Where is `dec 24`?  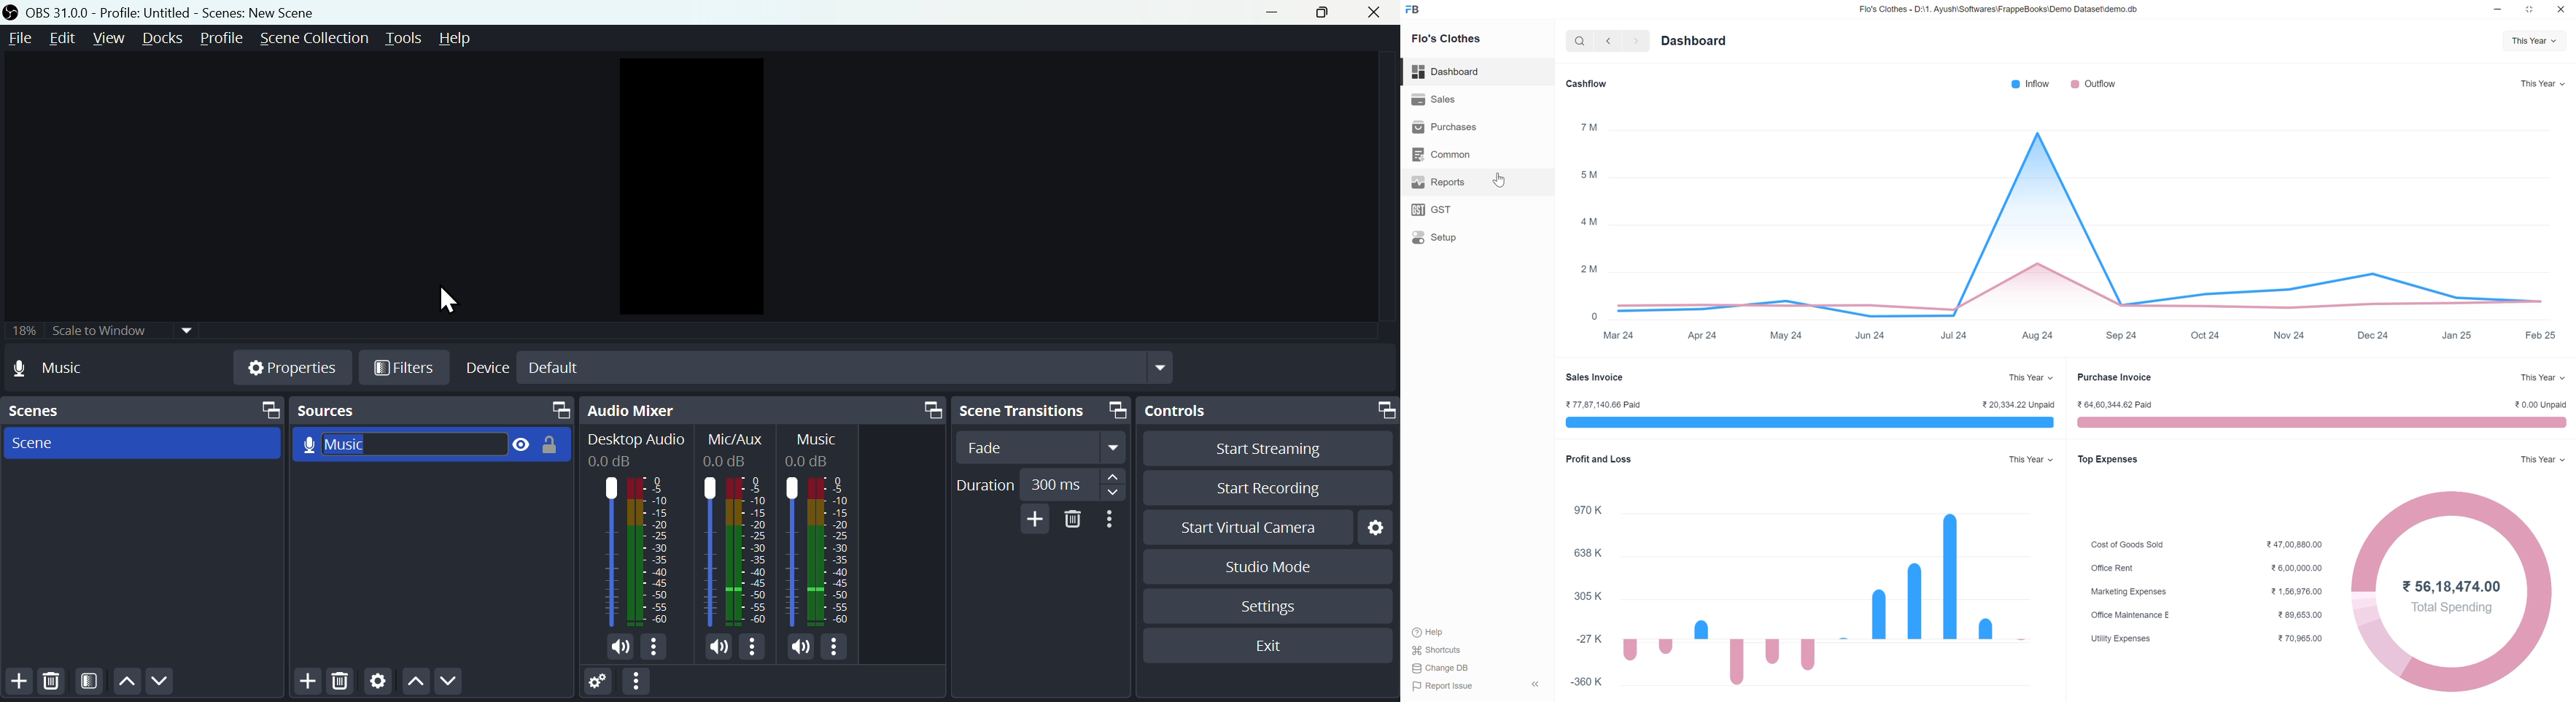 dec 24 is located at coordinates (2375, 335).